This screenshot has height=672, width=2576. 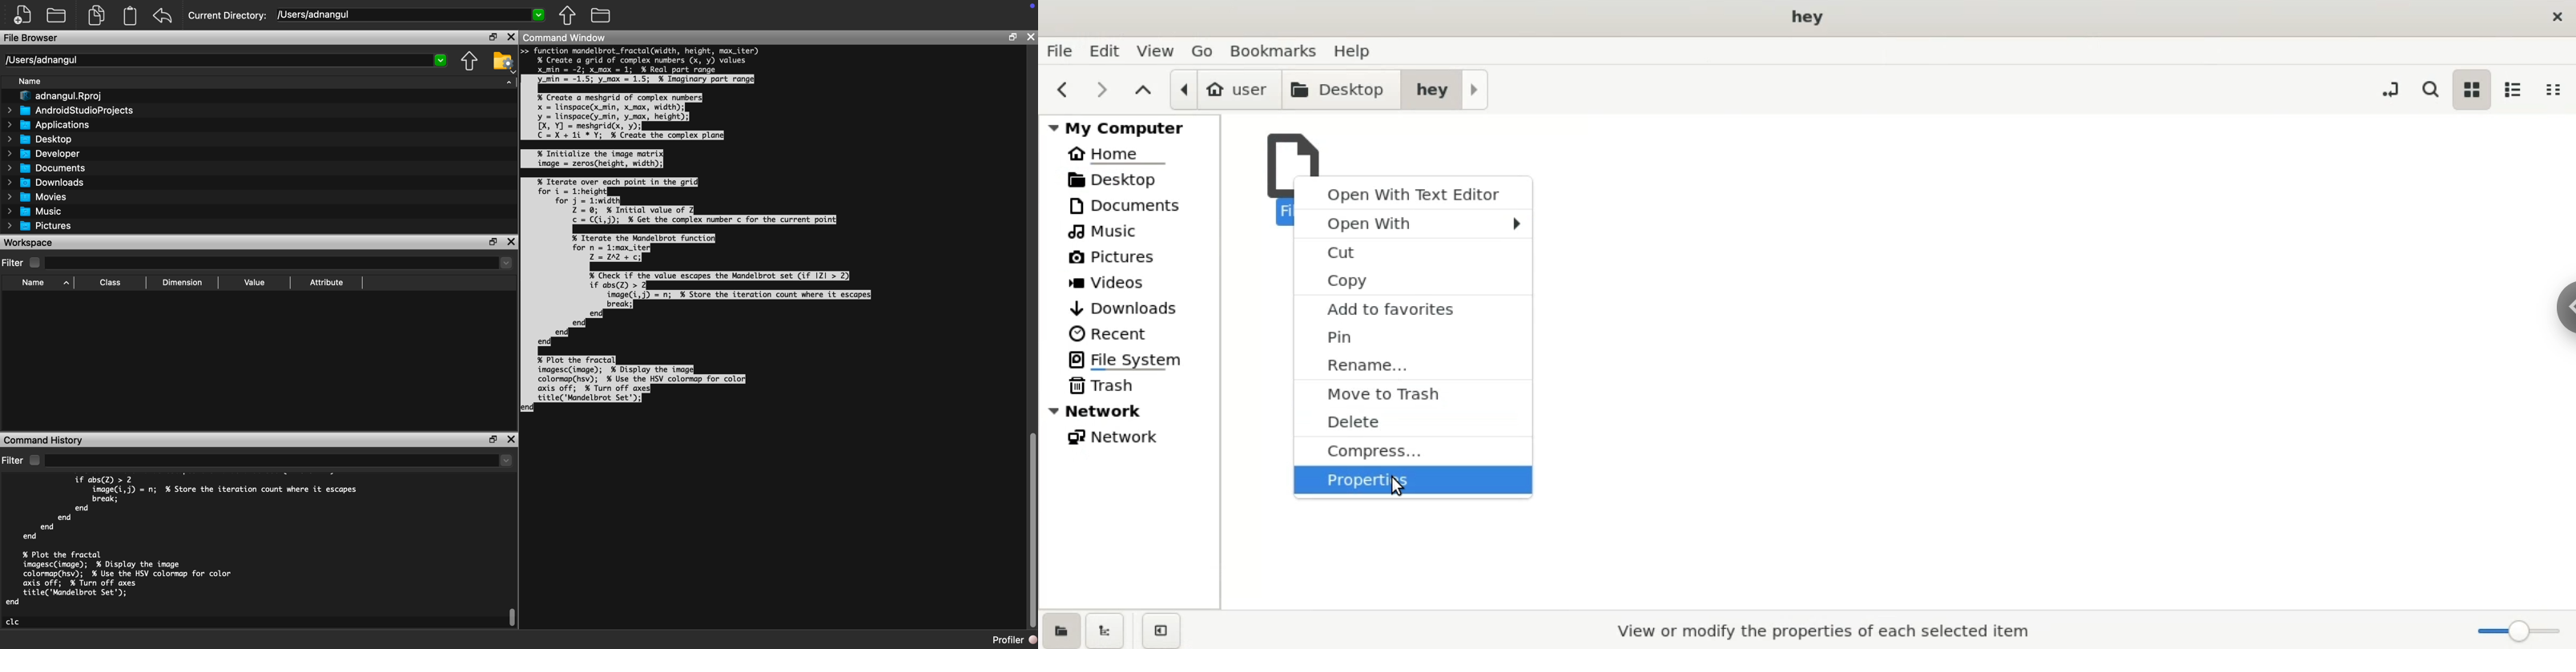 What do you see at coordinates (46, 440) in the screenshot?
I see `Command History` at bounding box center [46, 440].